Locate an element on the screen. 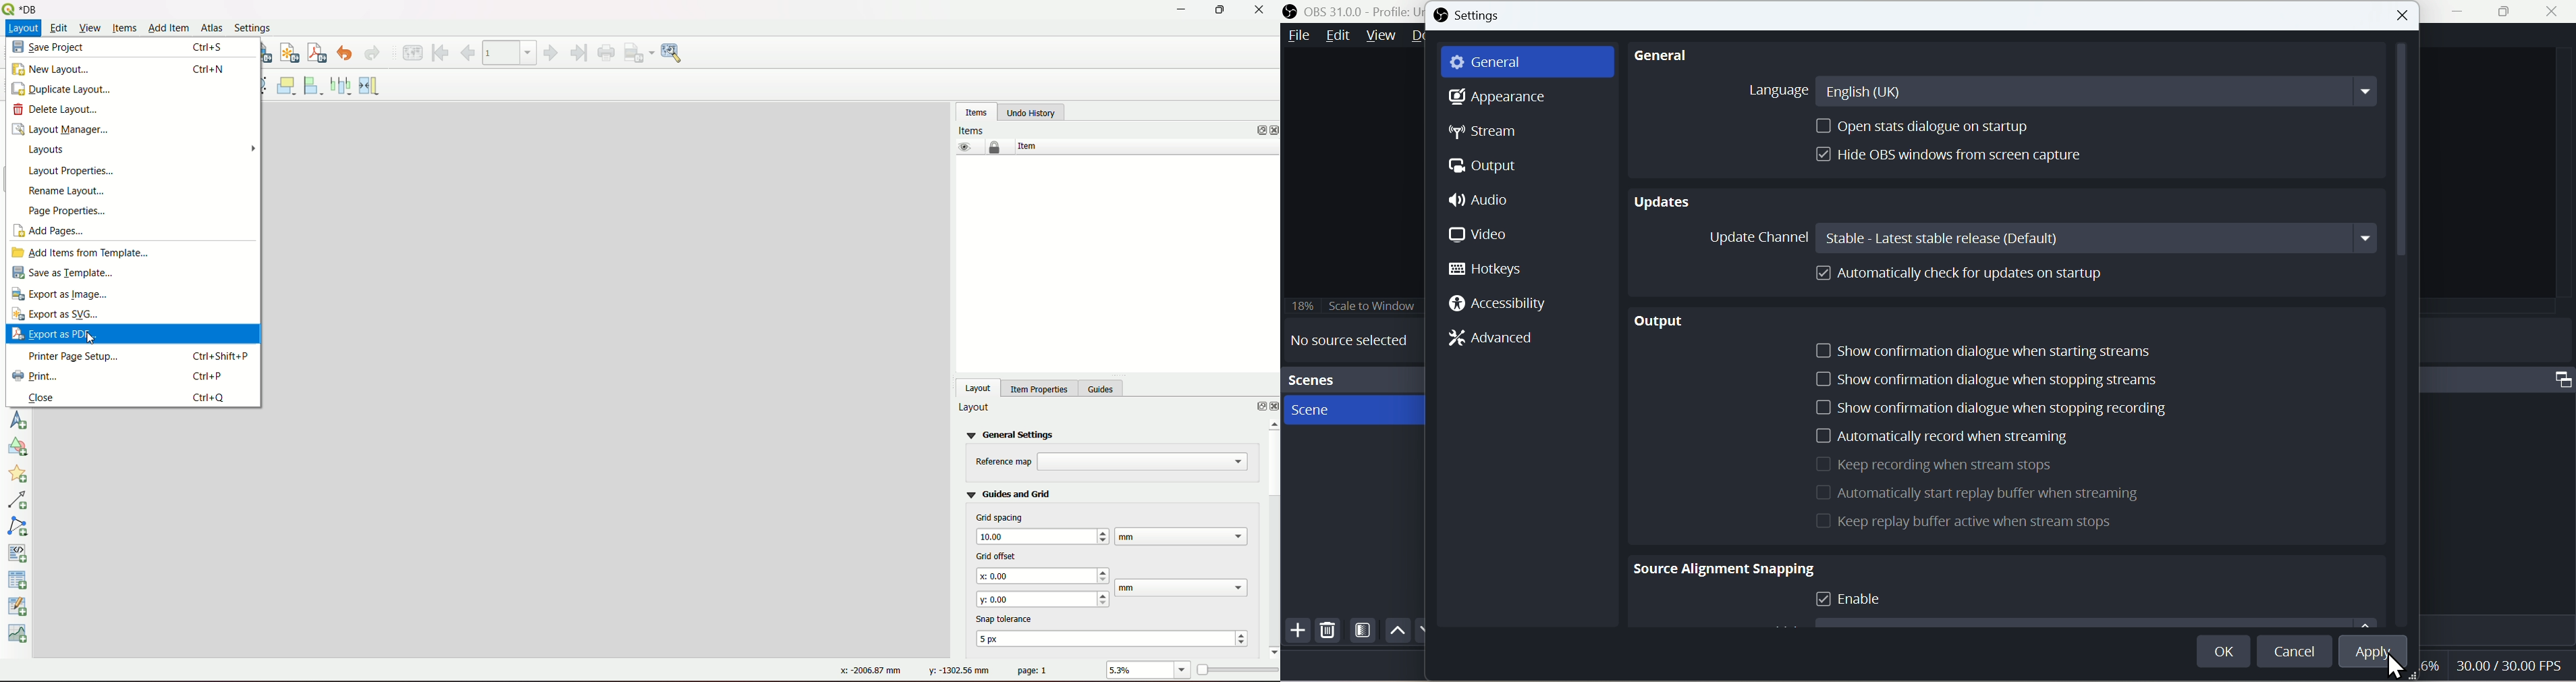 This screenshot has width=2576, height=700. text box is located at coordinates (1181, 536).